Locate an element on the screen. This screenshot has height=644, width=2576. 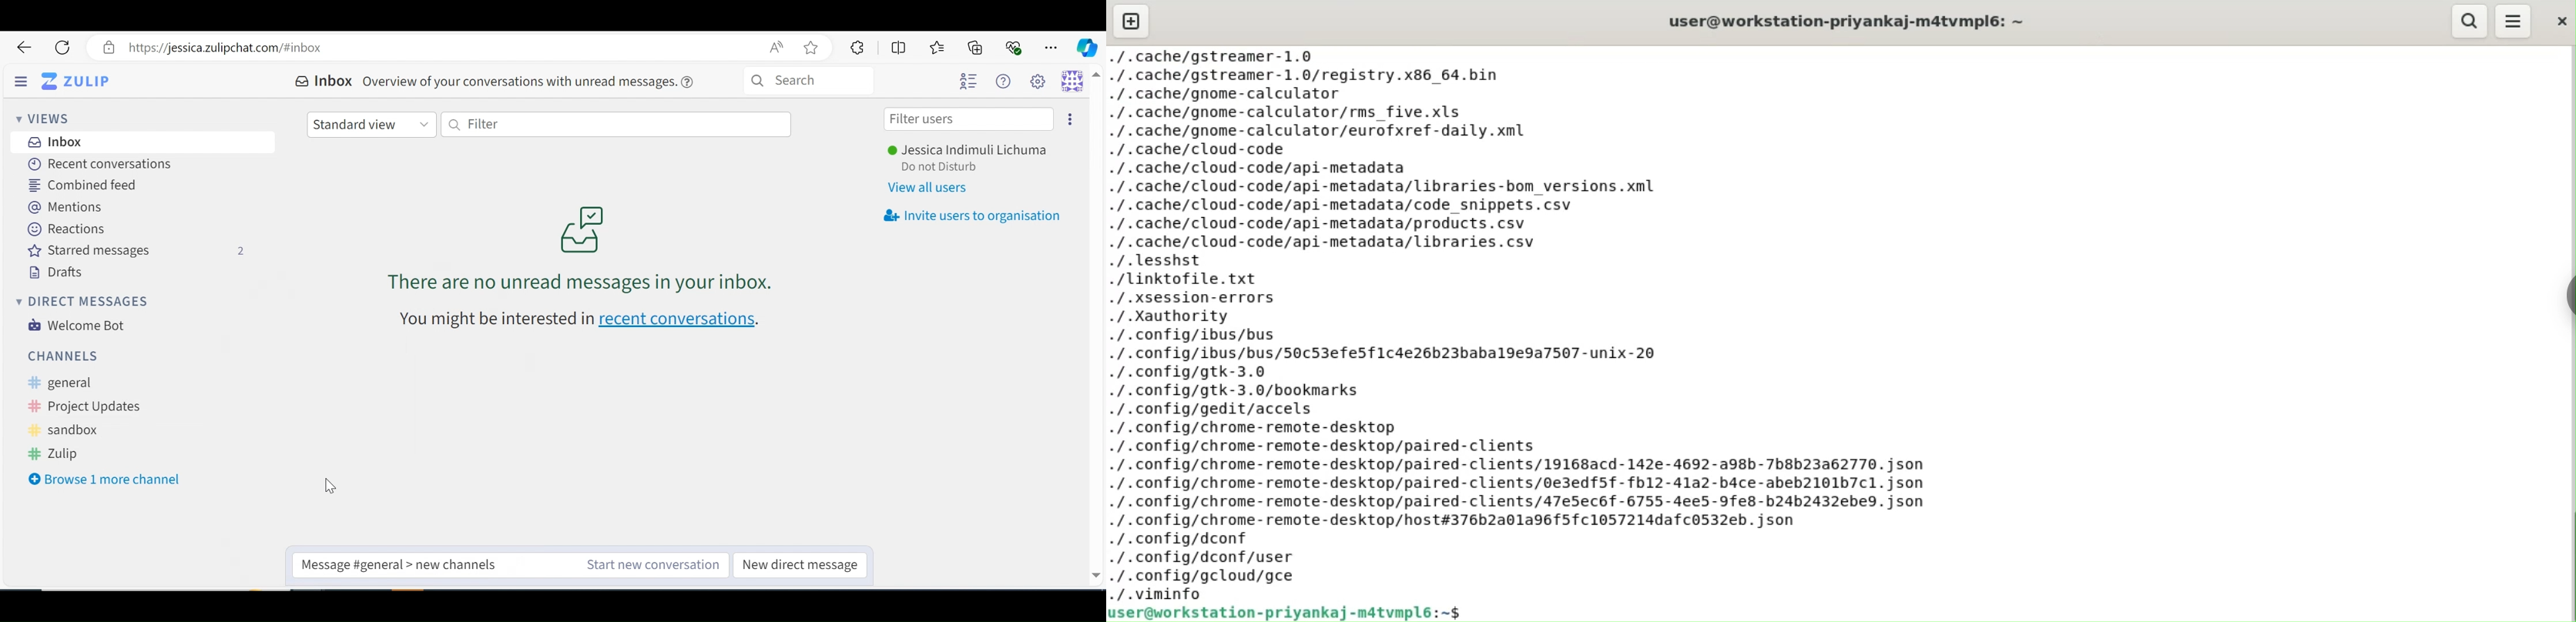
Start a new conversation is located at coordinates (650, 565).